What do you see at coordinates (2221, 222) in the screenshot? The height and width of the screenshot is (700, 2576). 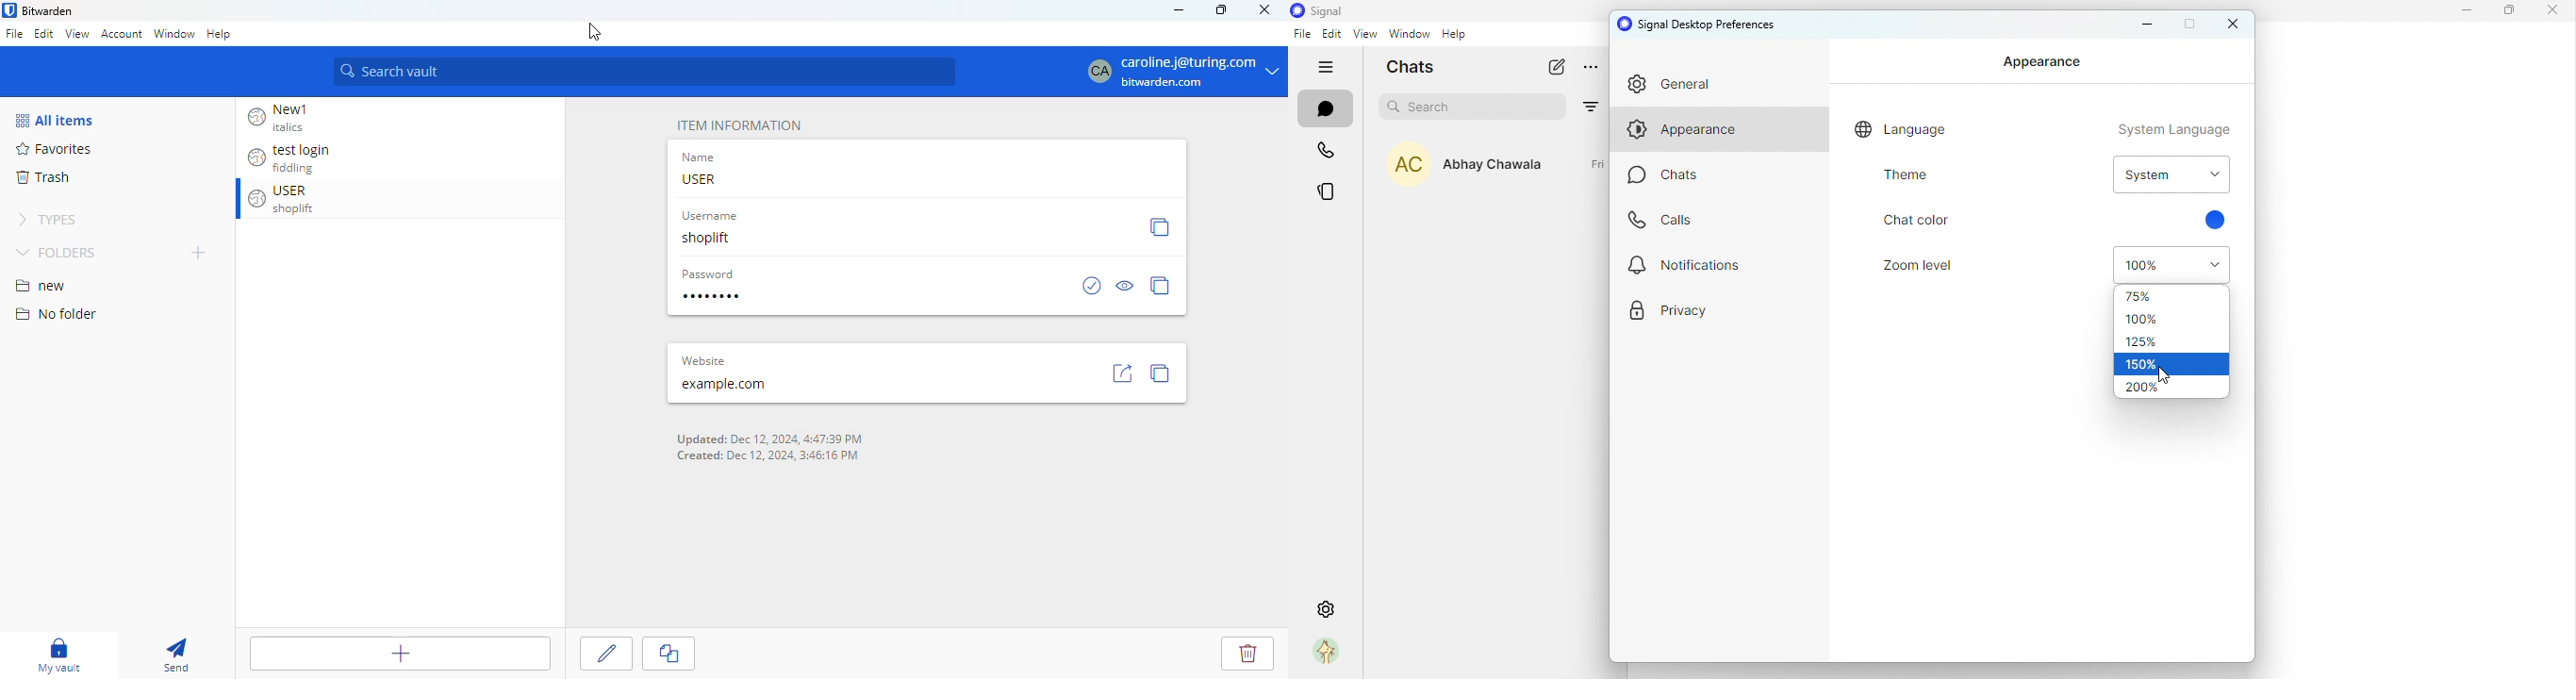 I see `color` at bounding box center [2221, 222].